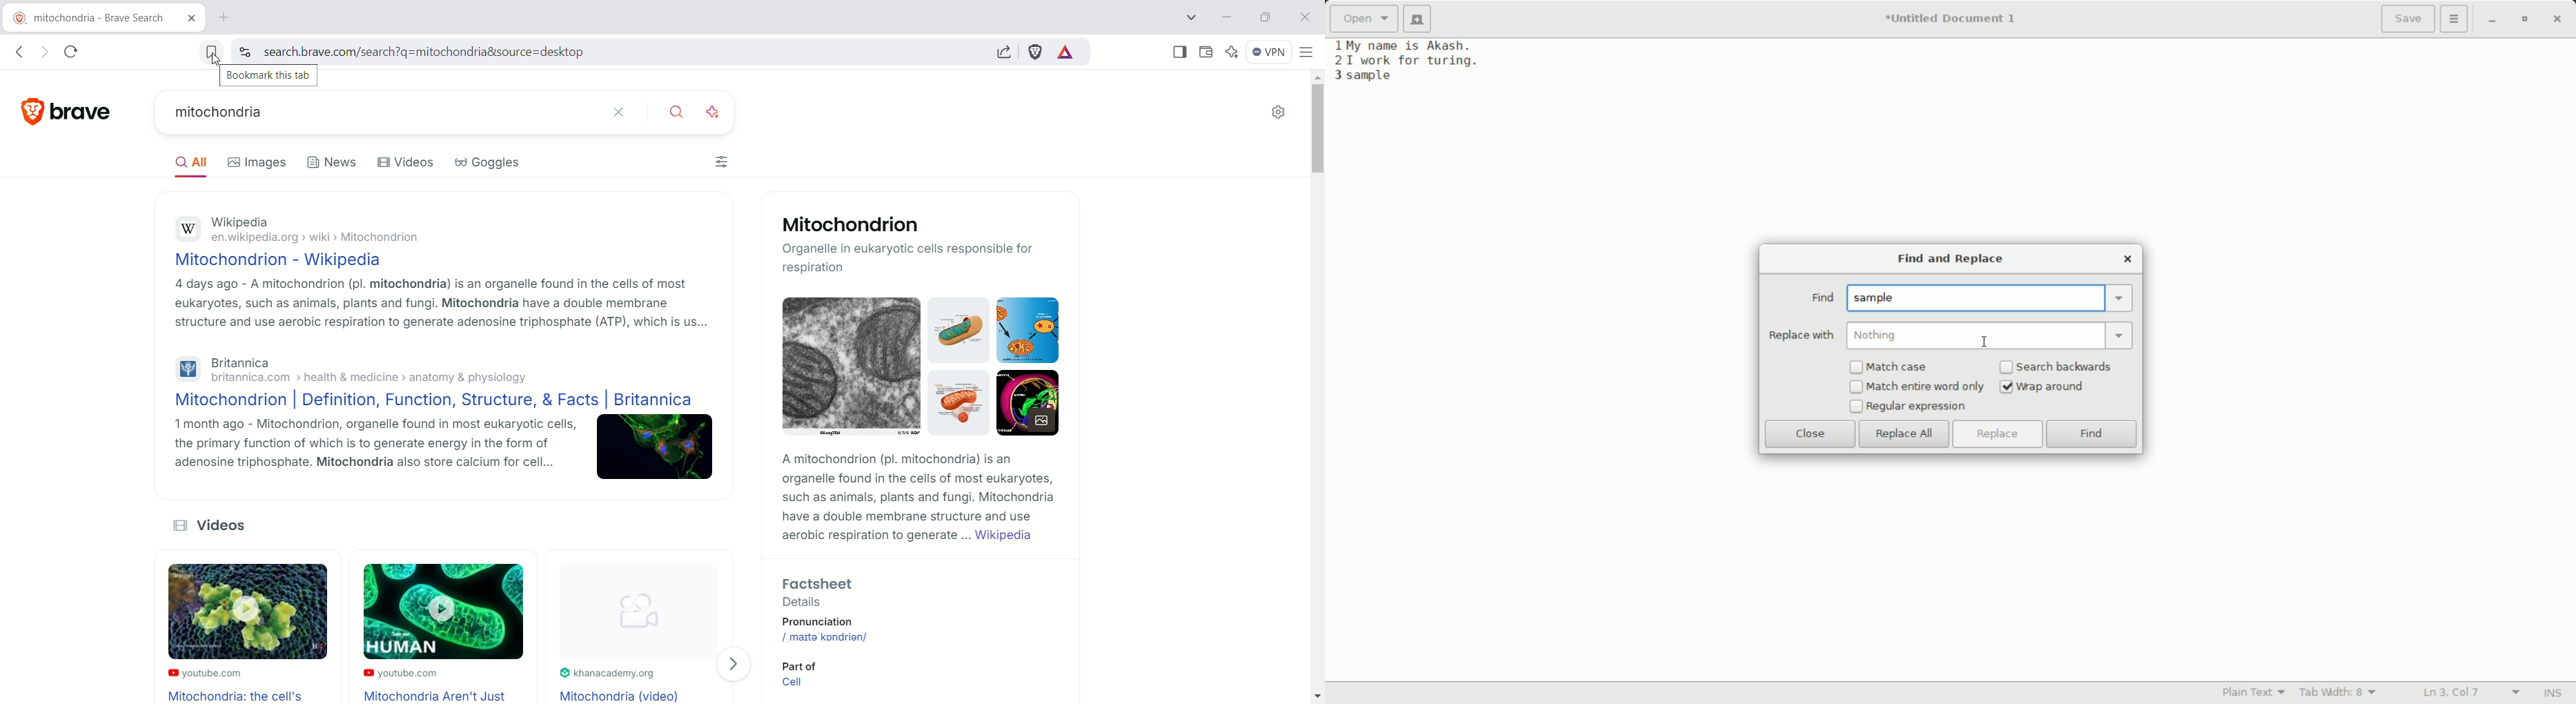 This screenshot has height=728, width=2576. I want to click on find, so click(2092, 435).